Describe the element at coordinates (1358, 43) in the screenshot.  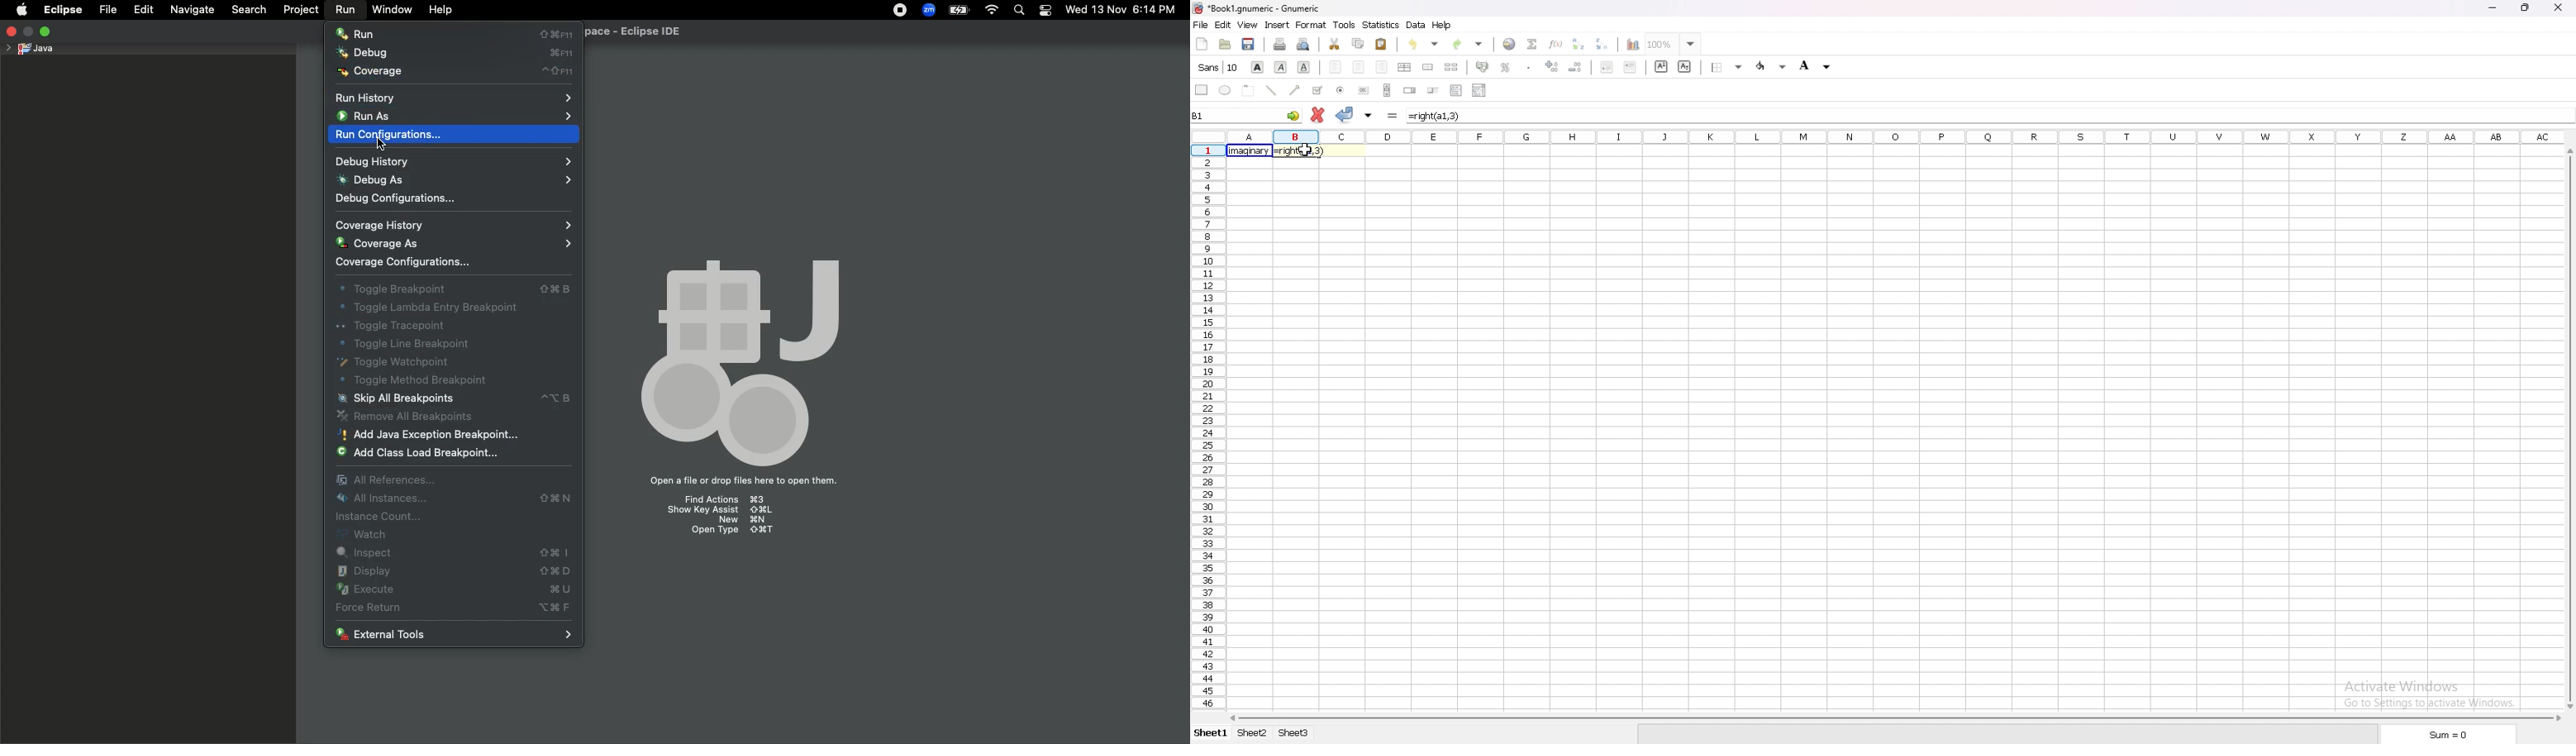
I see `copy` at that location.